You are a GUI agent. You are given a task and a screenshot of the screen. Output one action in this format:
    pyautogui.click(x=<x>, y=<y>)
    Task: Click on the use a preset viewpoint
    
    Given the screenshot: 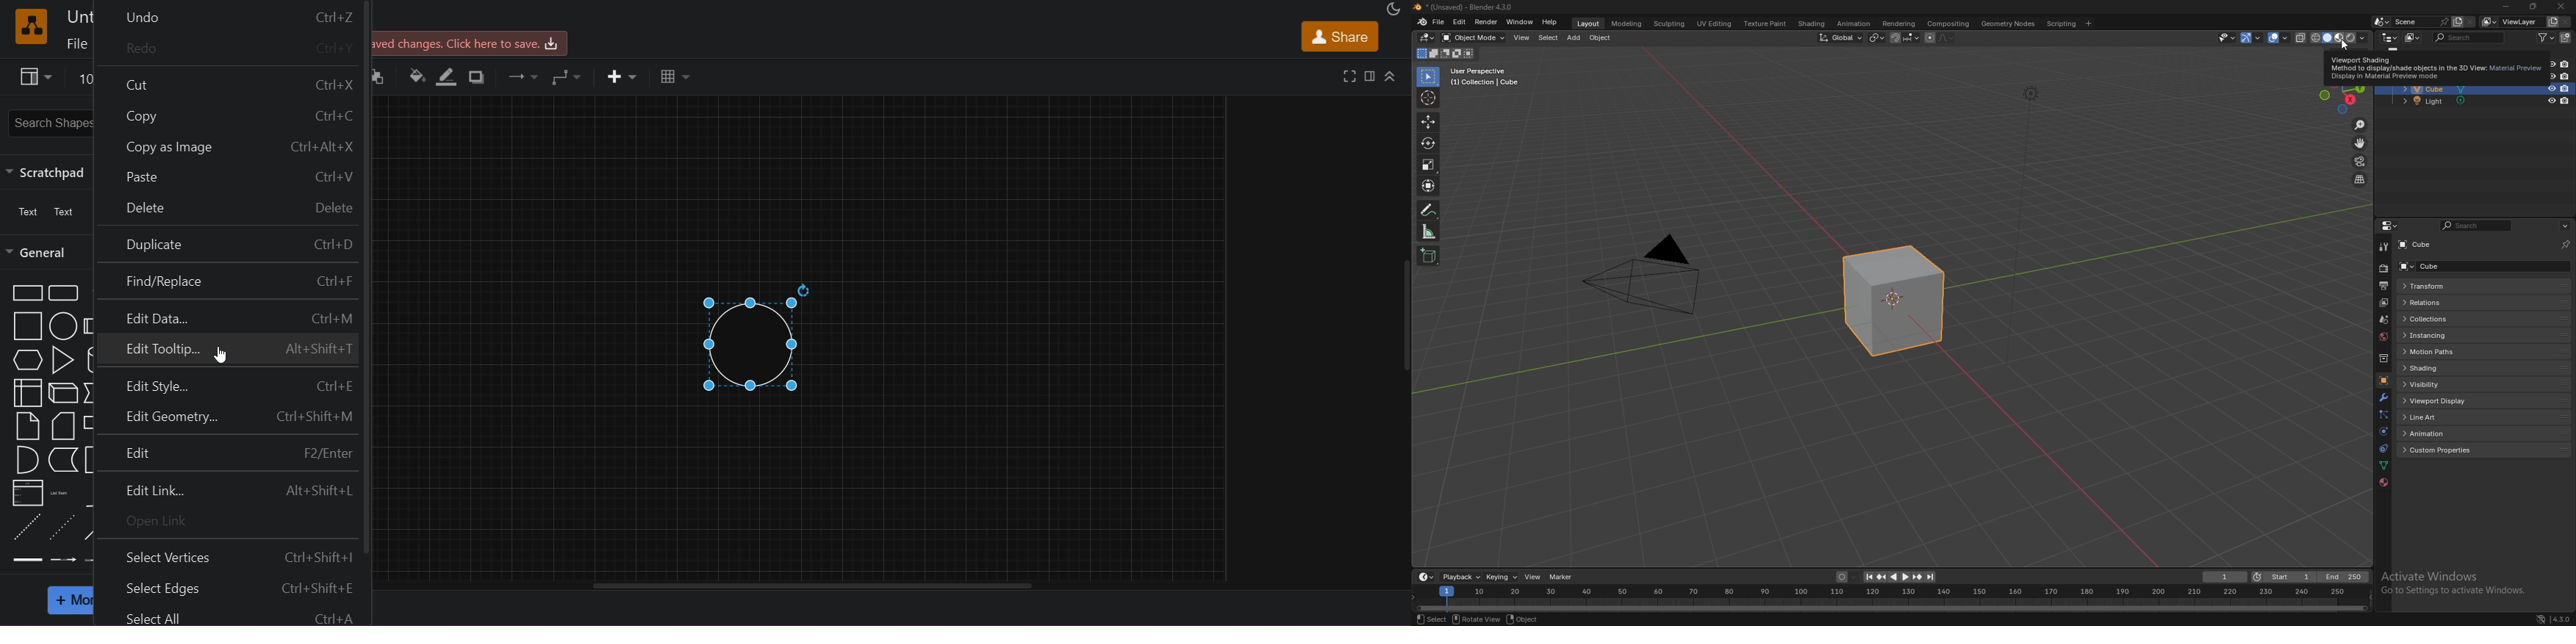 What is the action you would take?
    pyautogui.click(x=2344, y=103)
    